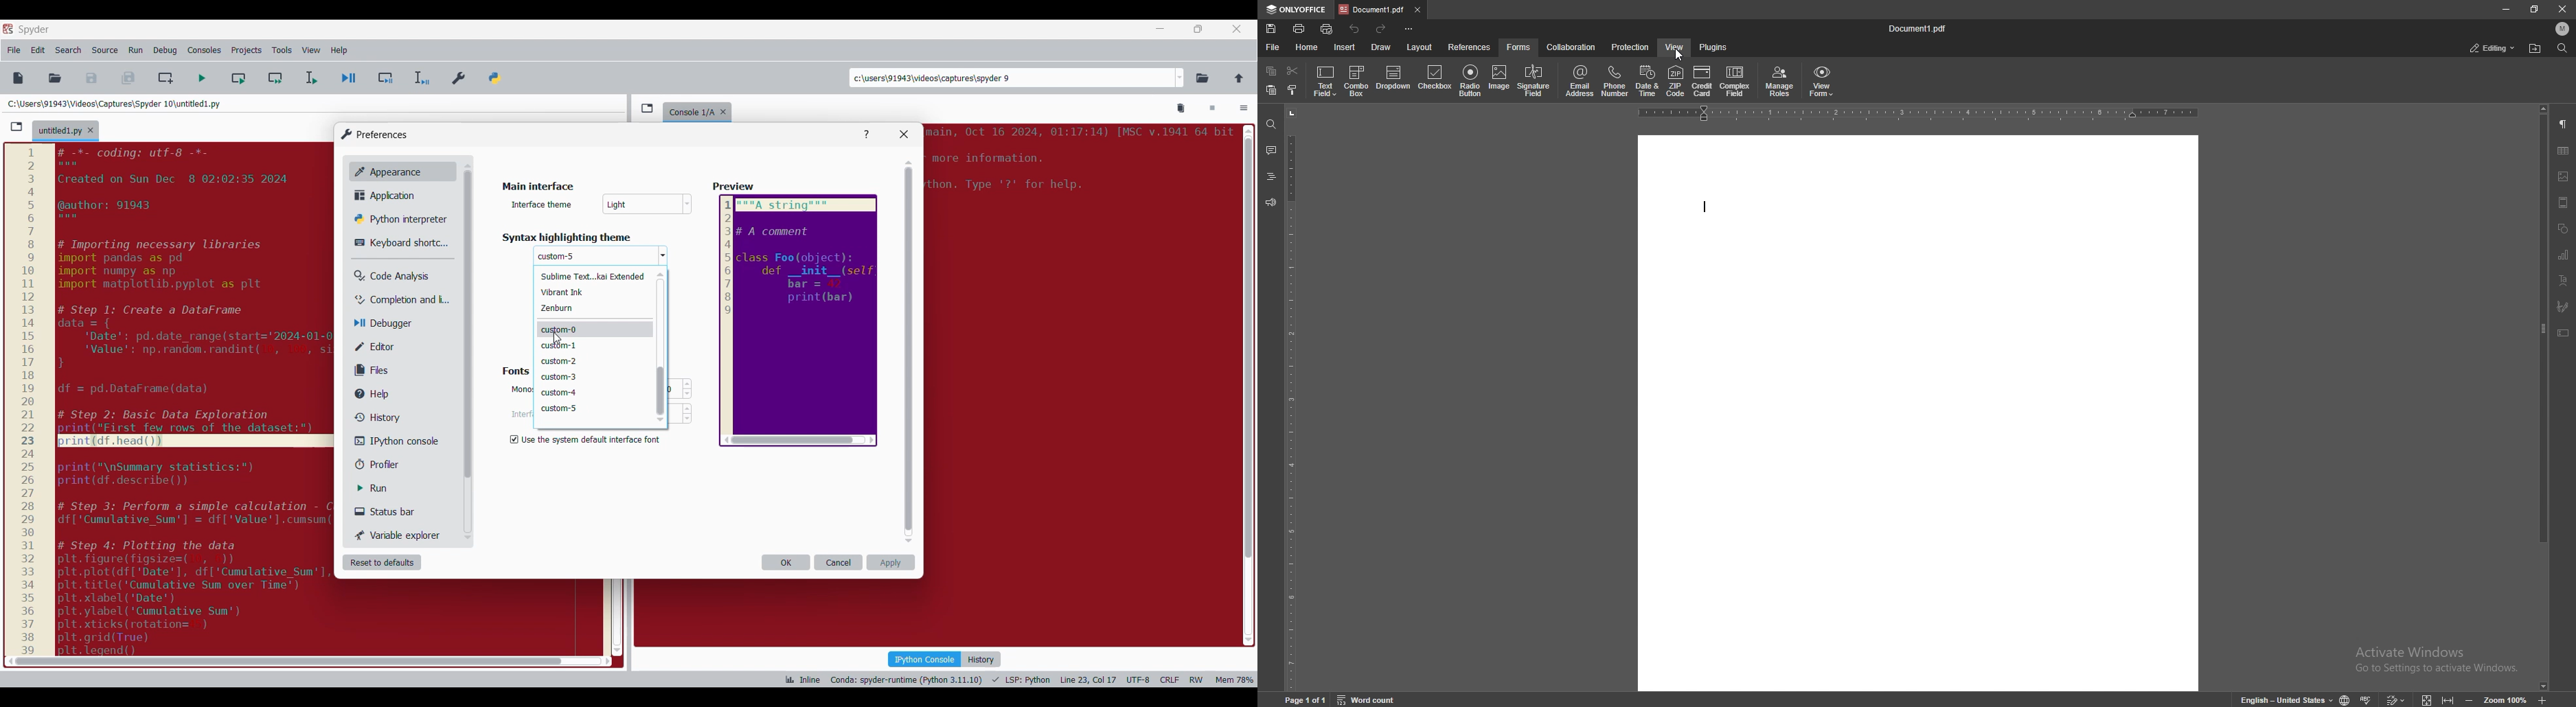 The image size is (2576, 728). Describe the element at coordinates (1676, 81) in the screenshot. I see `zip code` at that location.